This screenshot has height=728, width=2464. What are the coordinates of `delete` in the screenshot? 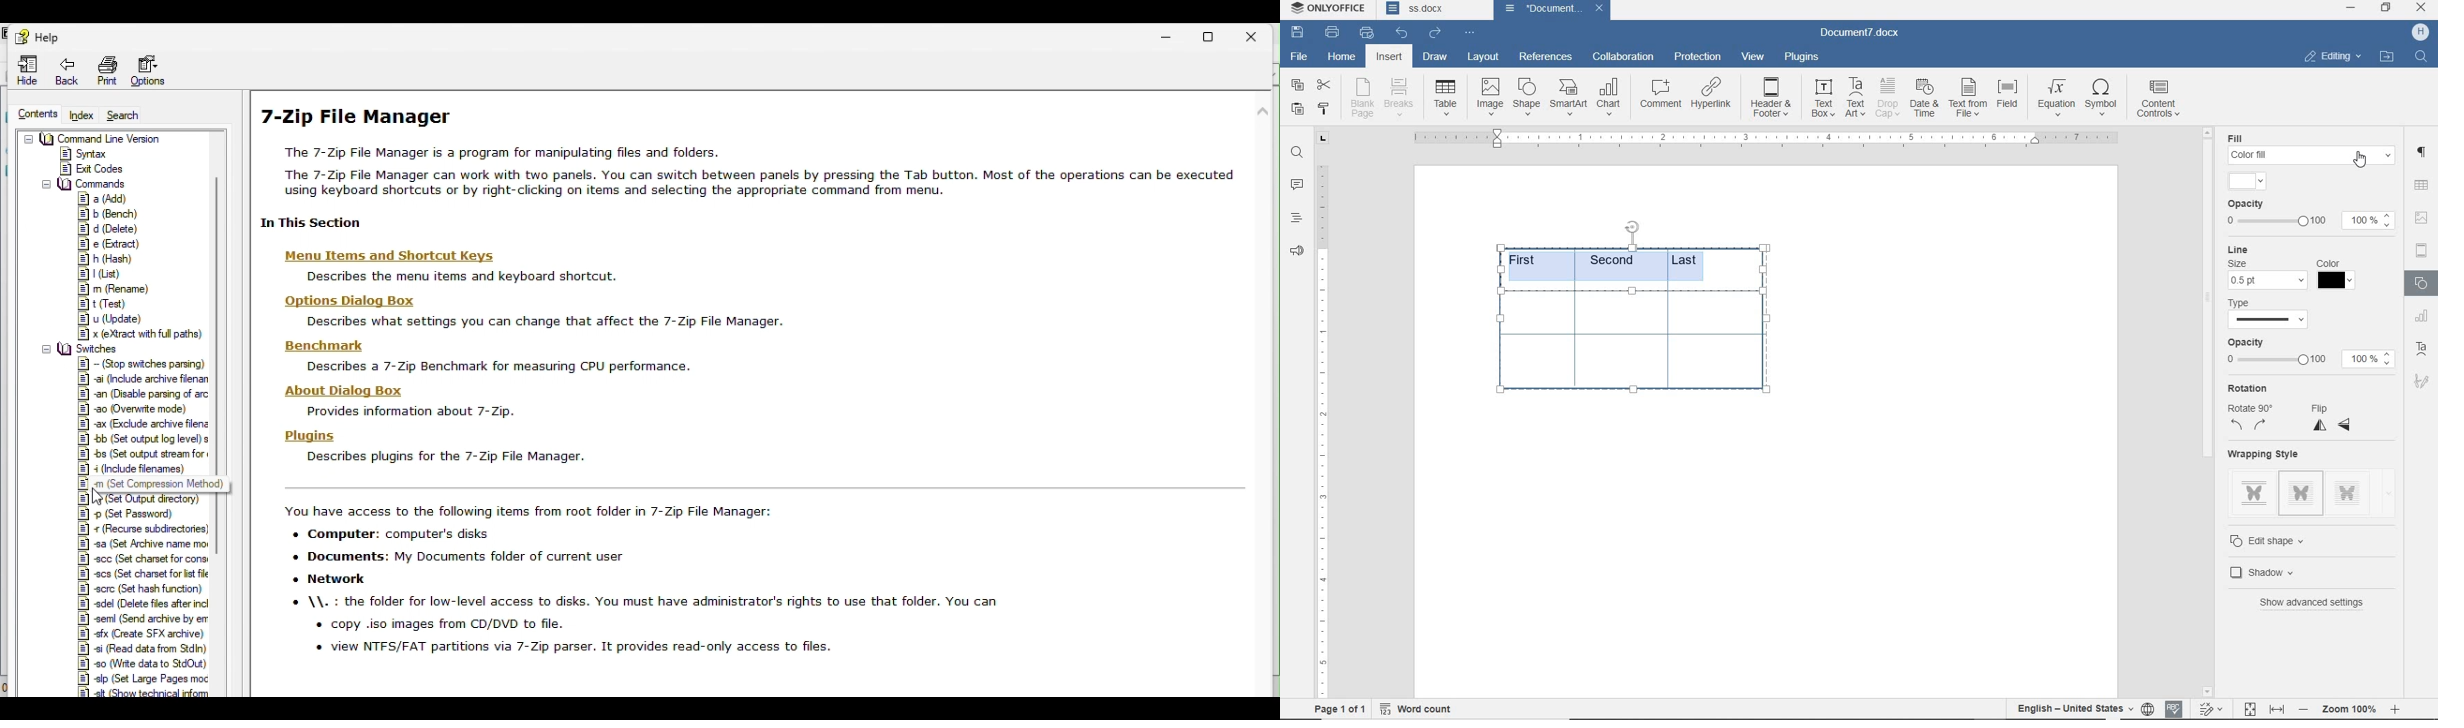 It's located at (108, 228).